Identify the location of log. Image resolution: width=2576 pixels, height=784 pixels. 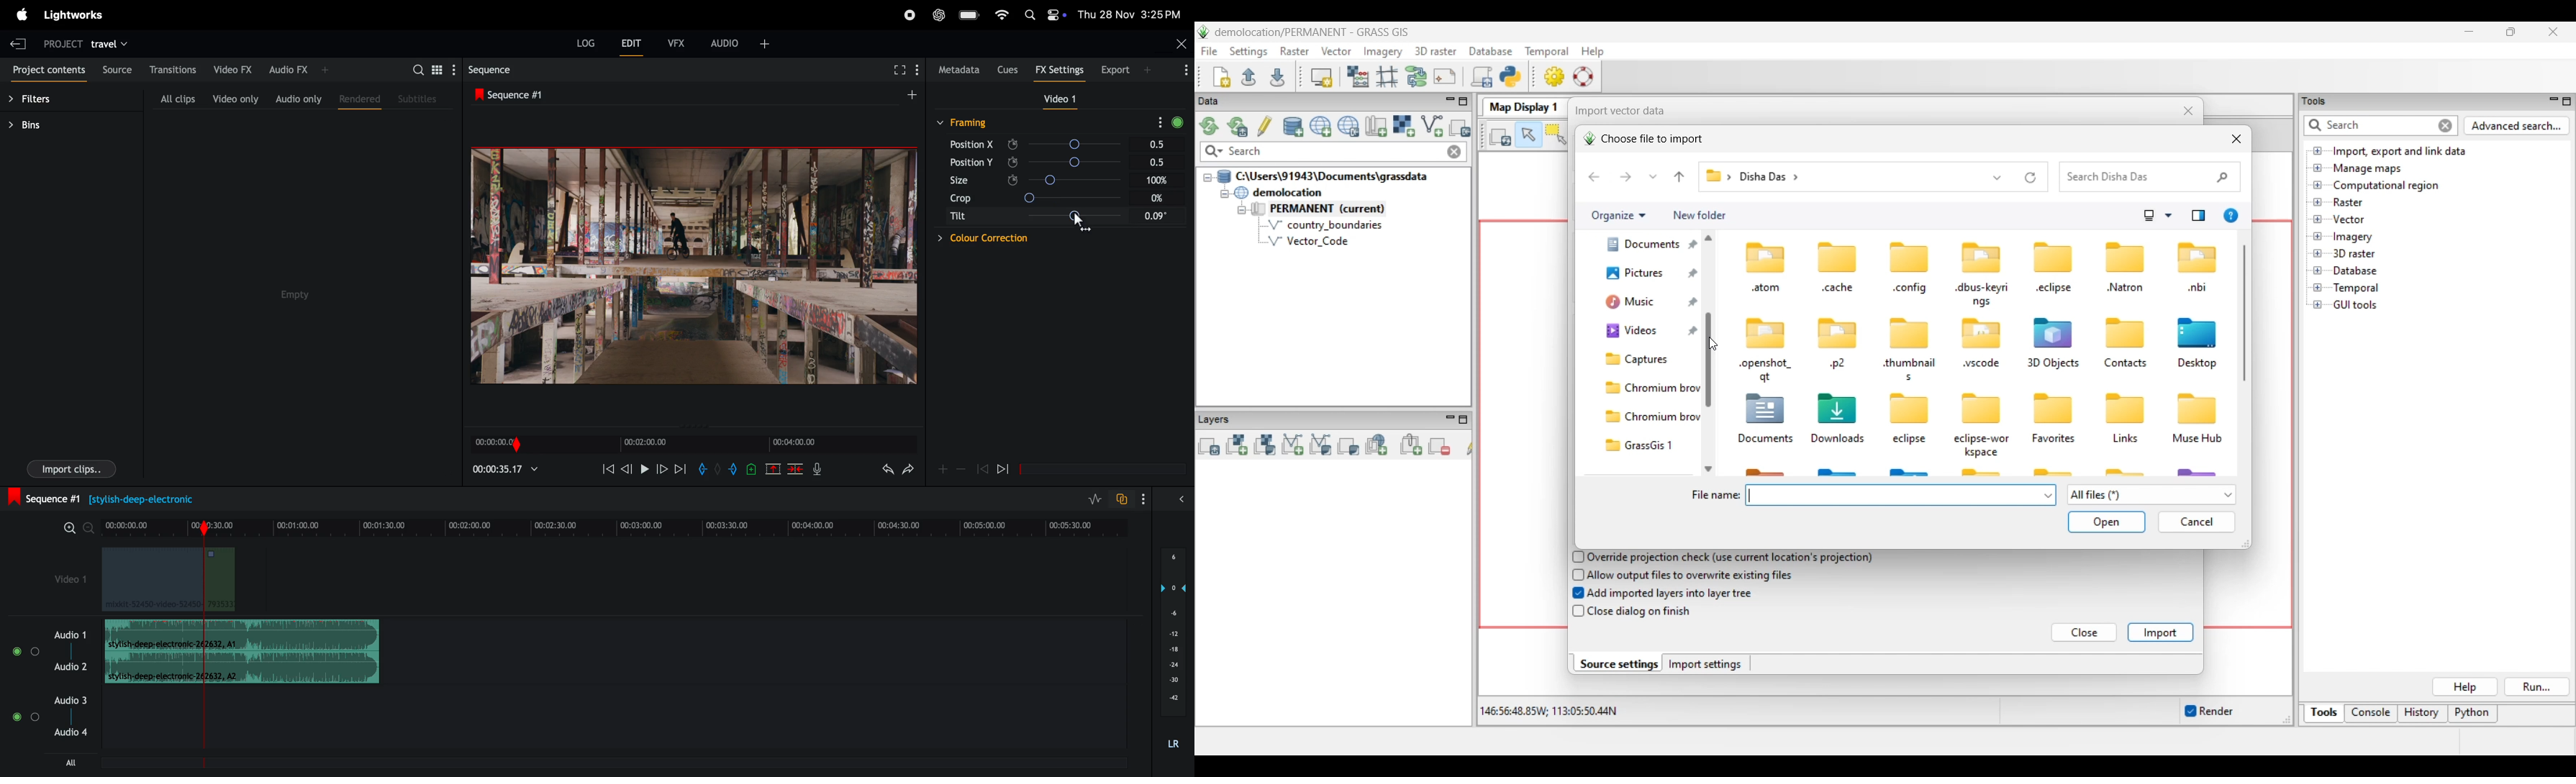
(586, 41).